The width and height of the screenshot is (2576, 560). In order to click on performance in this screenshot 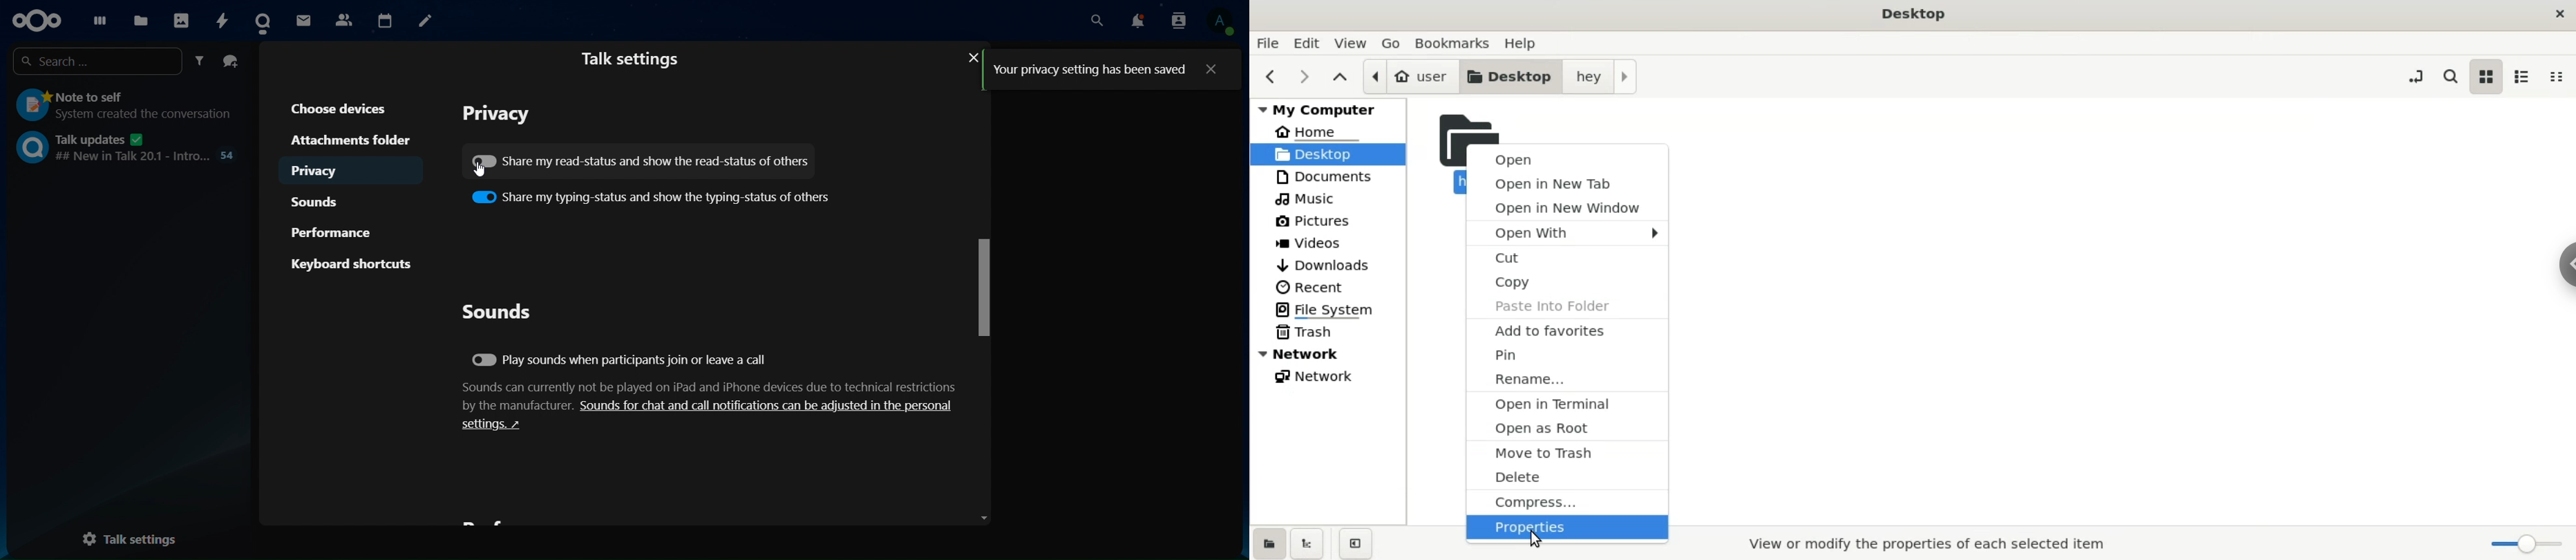, I will do `click(336, 230)`.